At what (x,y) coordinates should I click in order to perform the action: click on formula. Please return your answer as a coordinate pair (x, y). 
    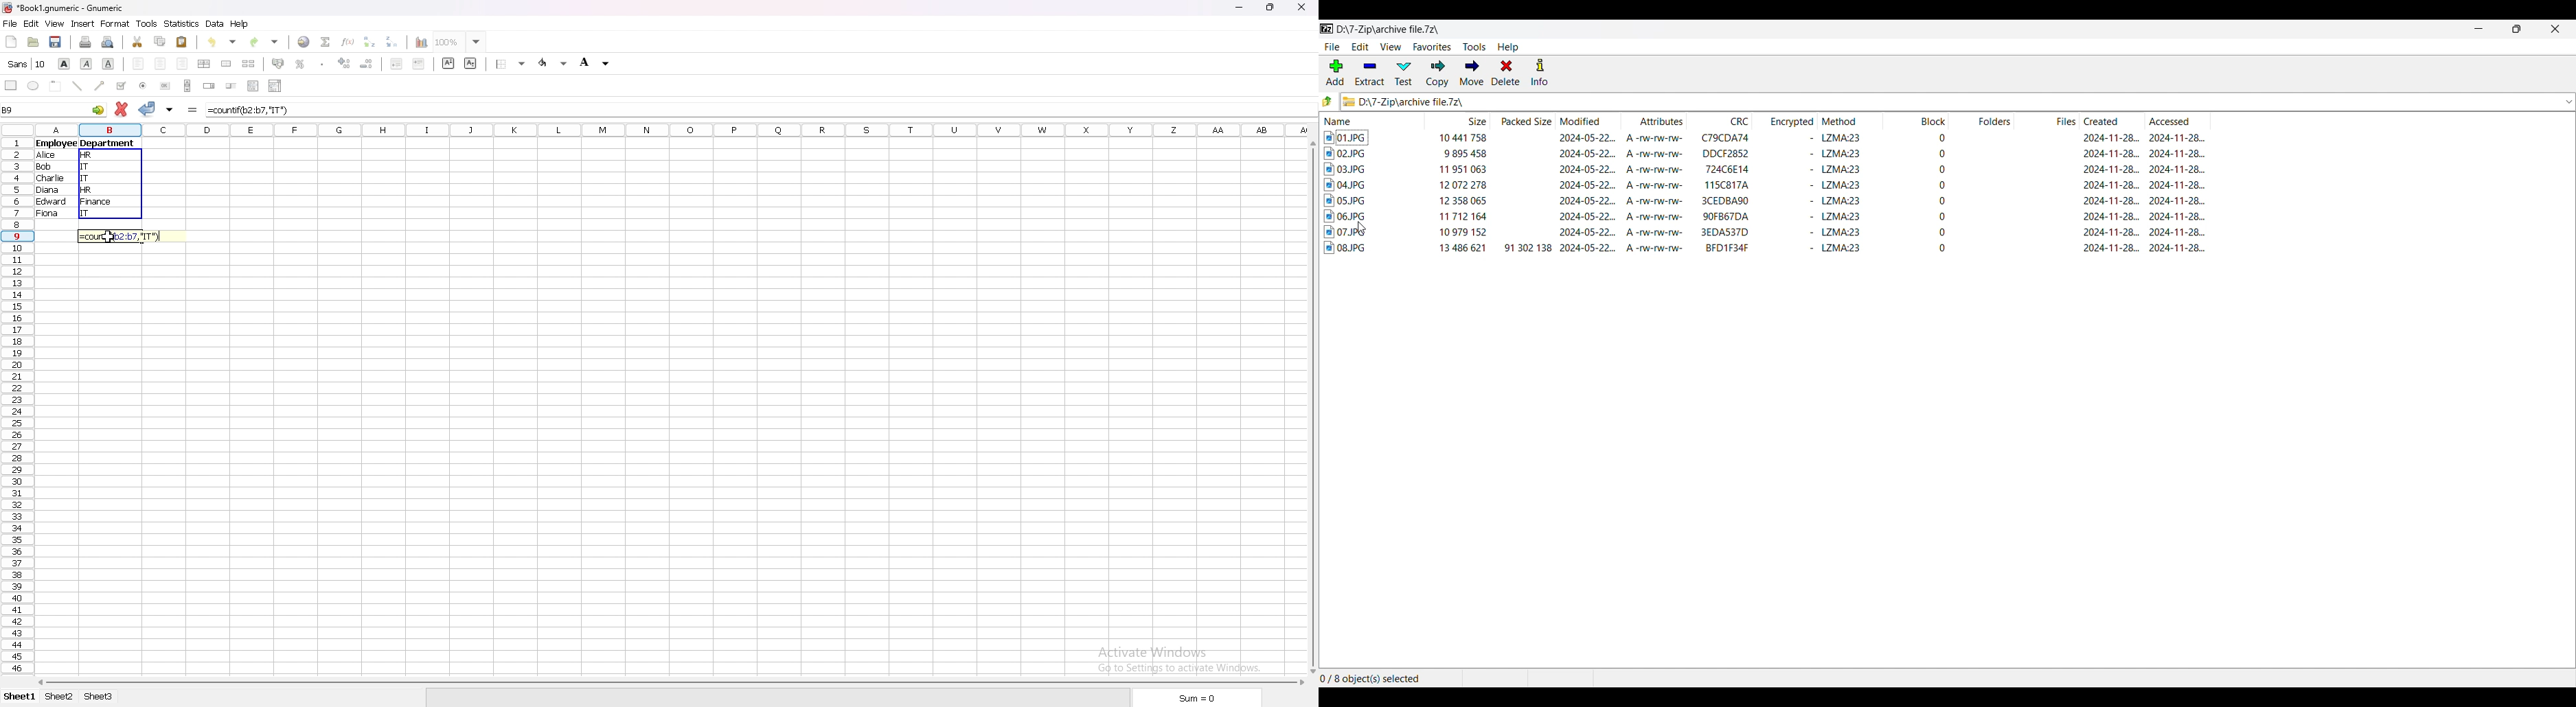
    Looking at the image, I should click on (122, 236).